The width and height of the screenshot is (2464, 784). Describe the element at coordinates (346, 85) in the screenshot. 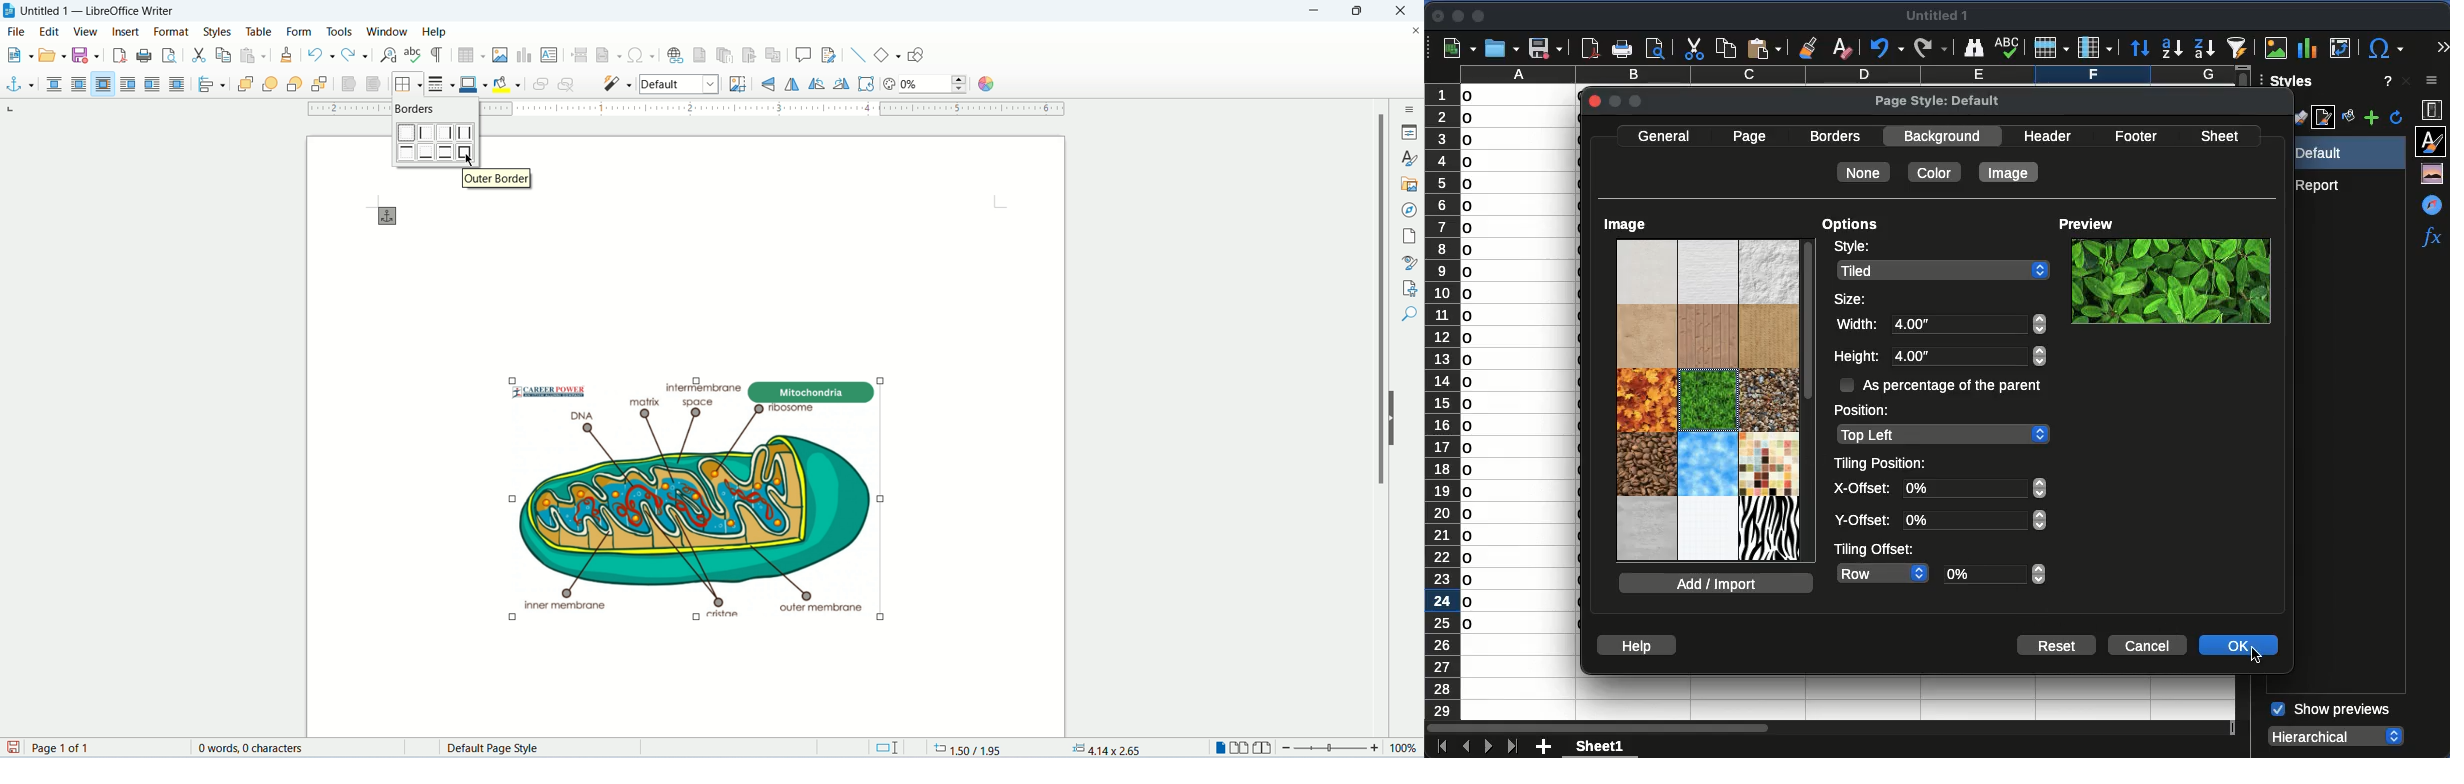

I see `to foreground` at that location.